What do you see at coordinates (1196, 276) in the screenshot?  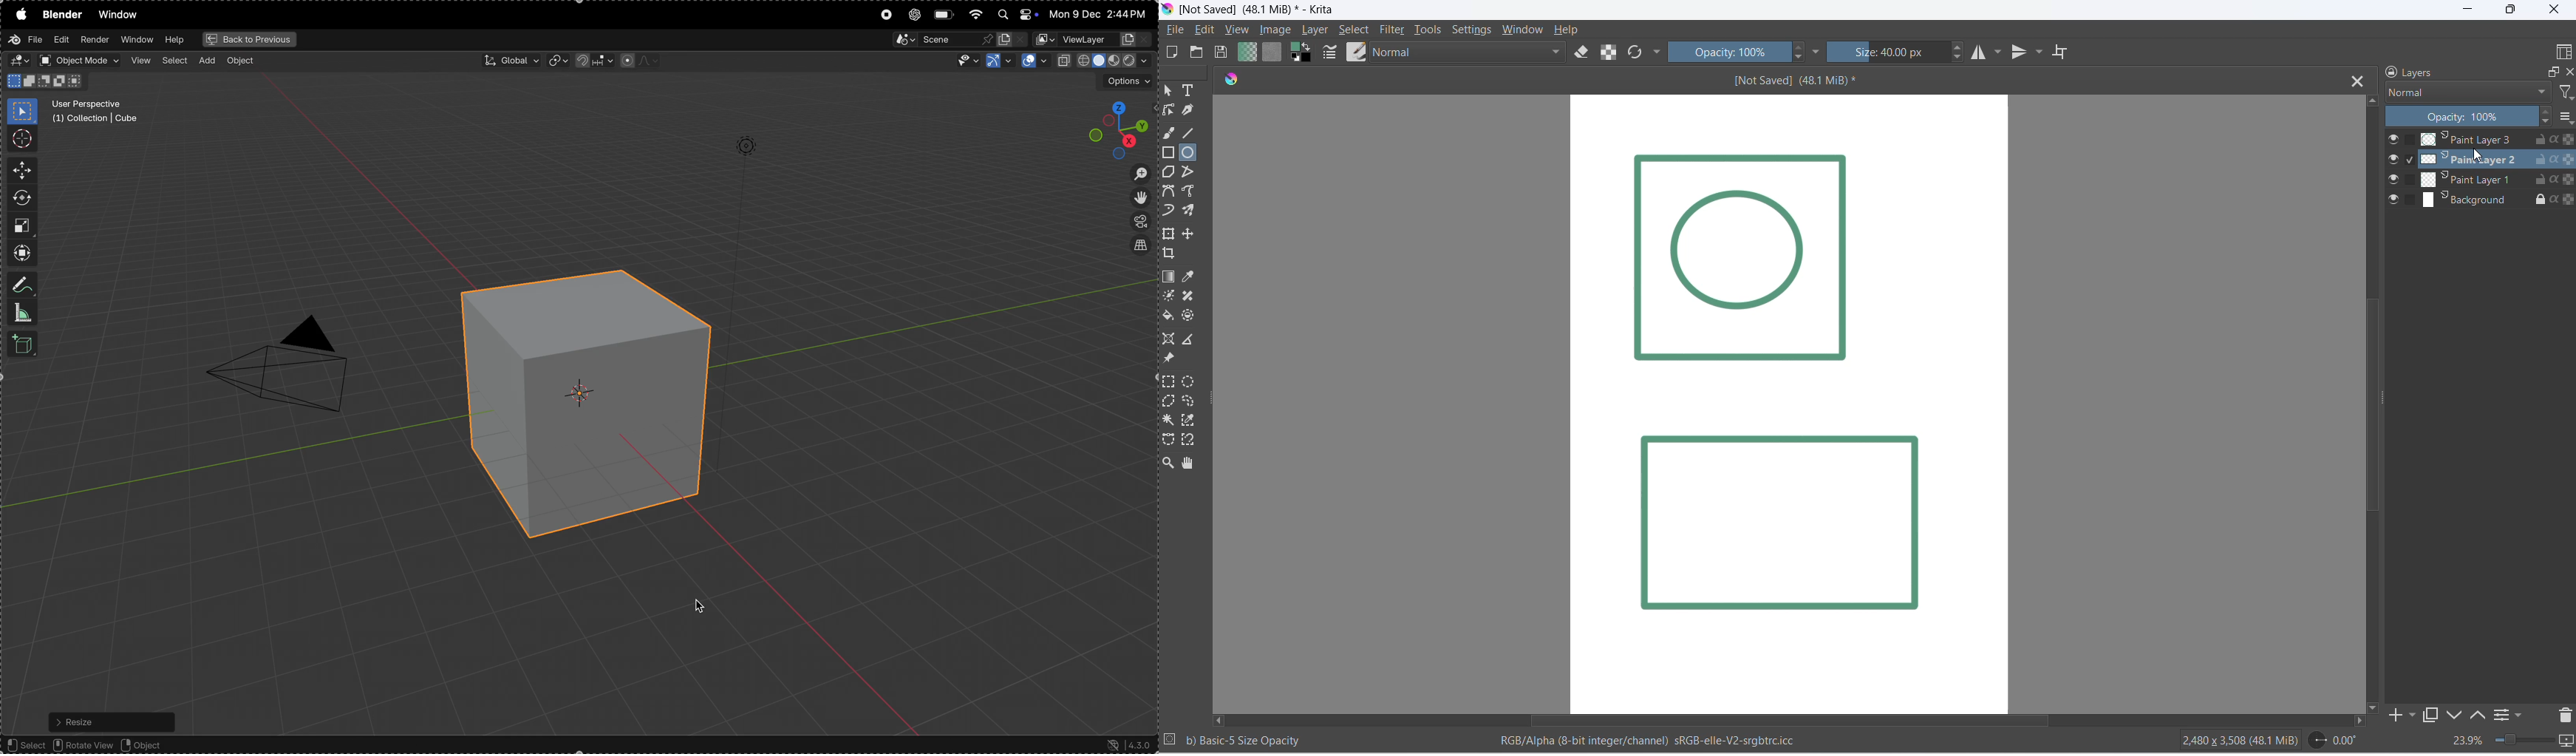 I see `sample a color` at bounding box center [1196, 276].